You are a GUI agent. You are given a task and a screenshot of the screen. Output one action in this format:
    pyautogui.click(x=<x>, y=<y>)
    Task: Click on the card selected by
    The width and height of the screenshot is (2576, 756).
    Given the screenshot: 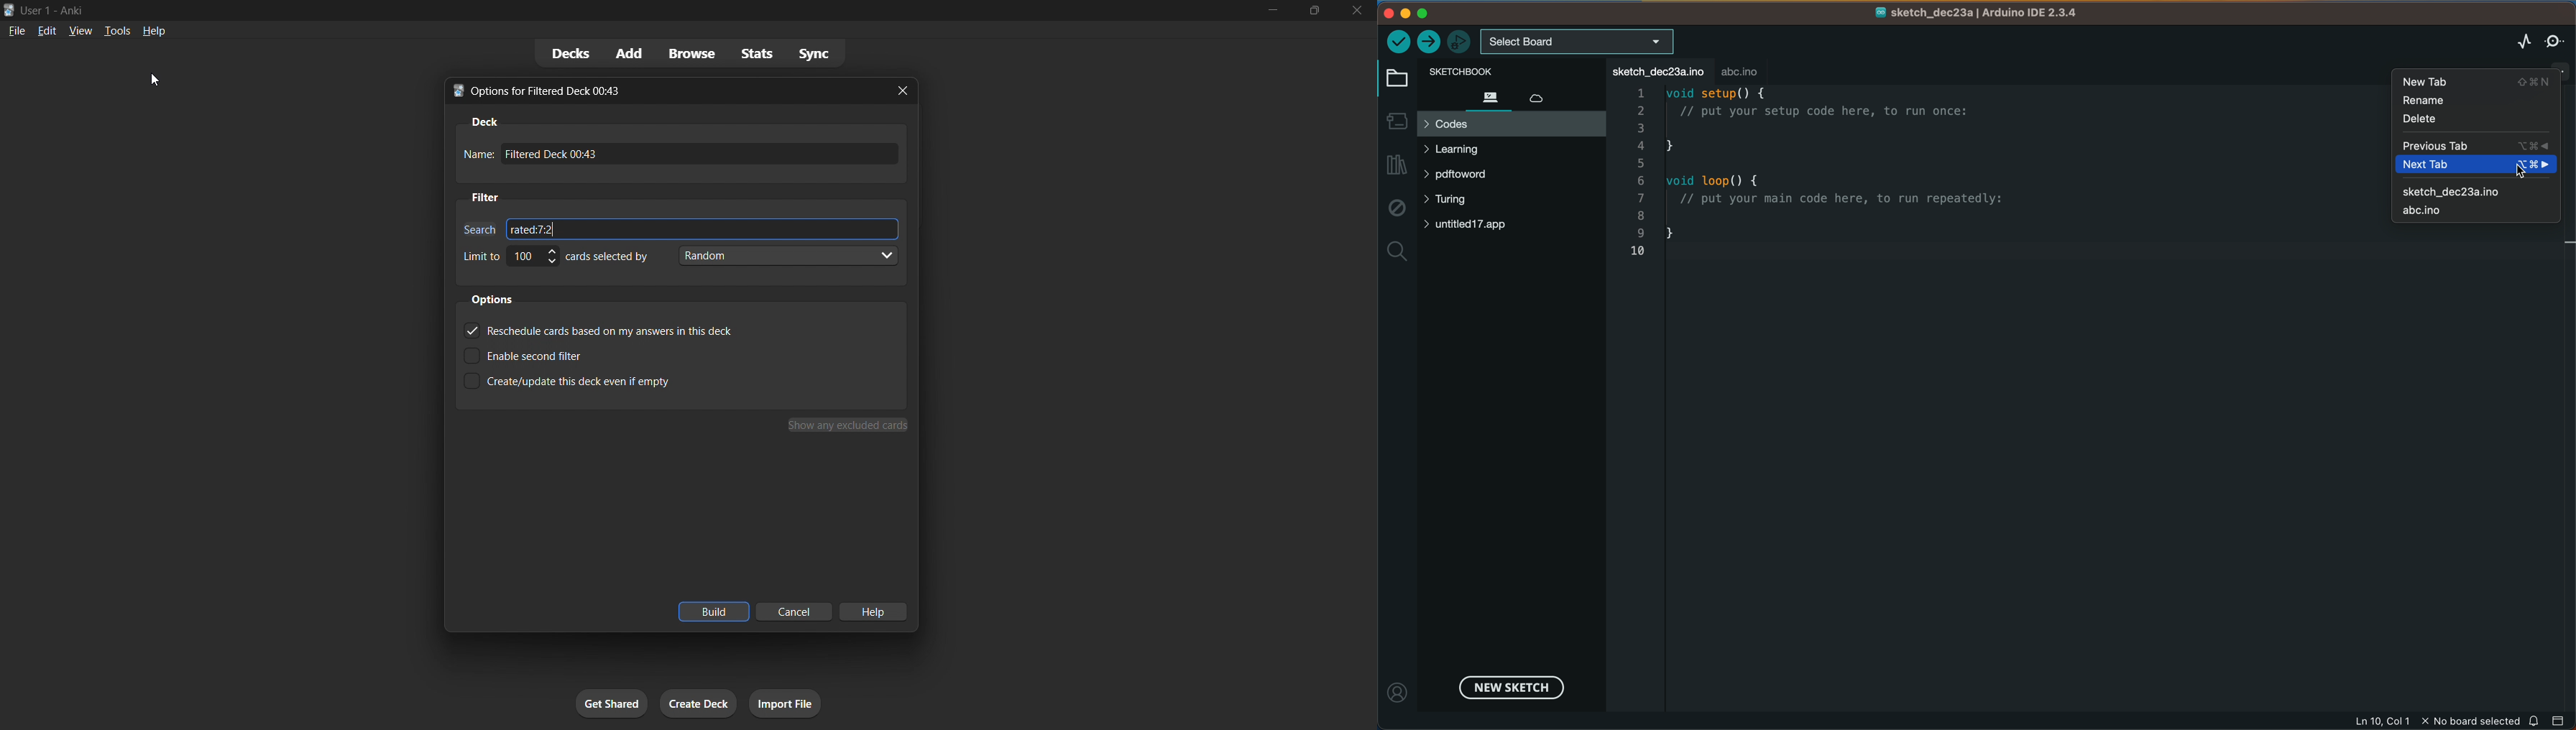 What is the action you would take?
    pyautogui.click(x=612, y=258)
    